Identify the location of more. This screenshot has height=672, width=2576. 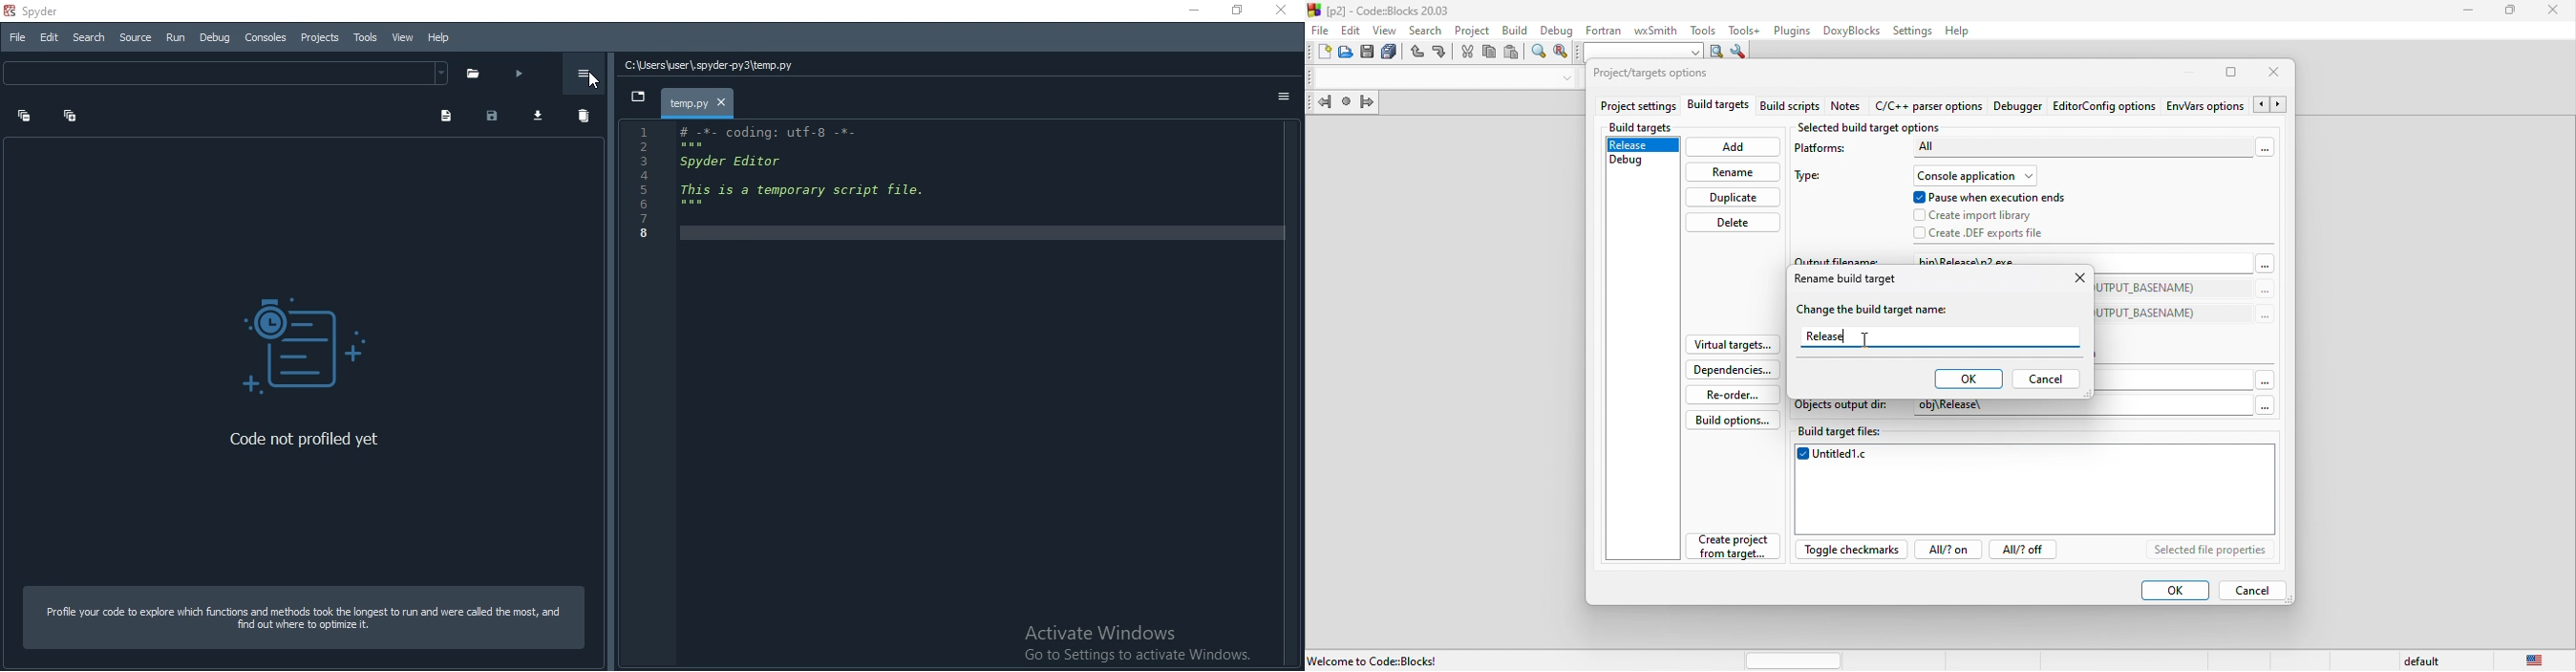
(2269, 149).